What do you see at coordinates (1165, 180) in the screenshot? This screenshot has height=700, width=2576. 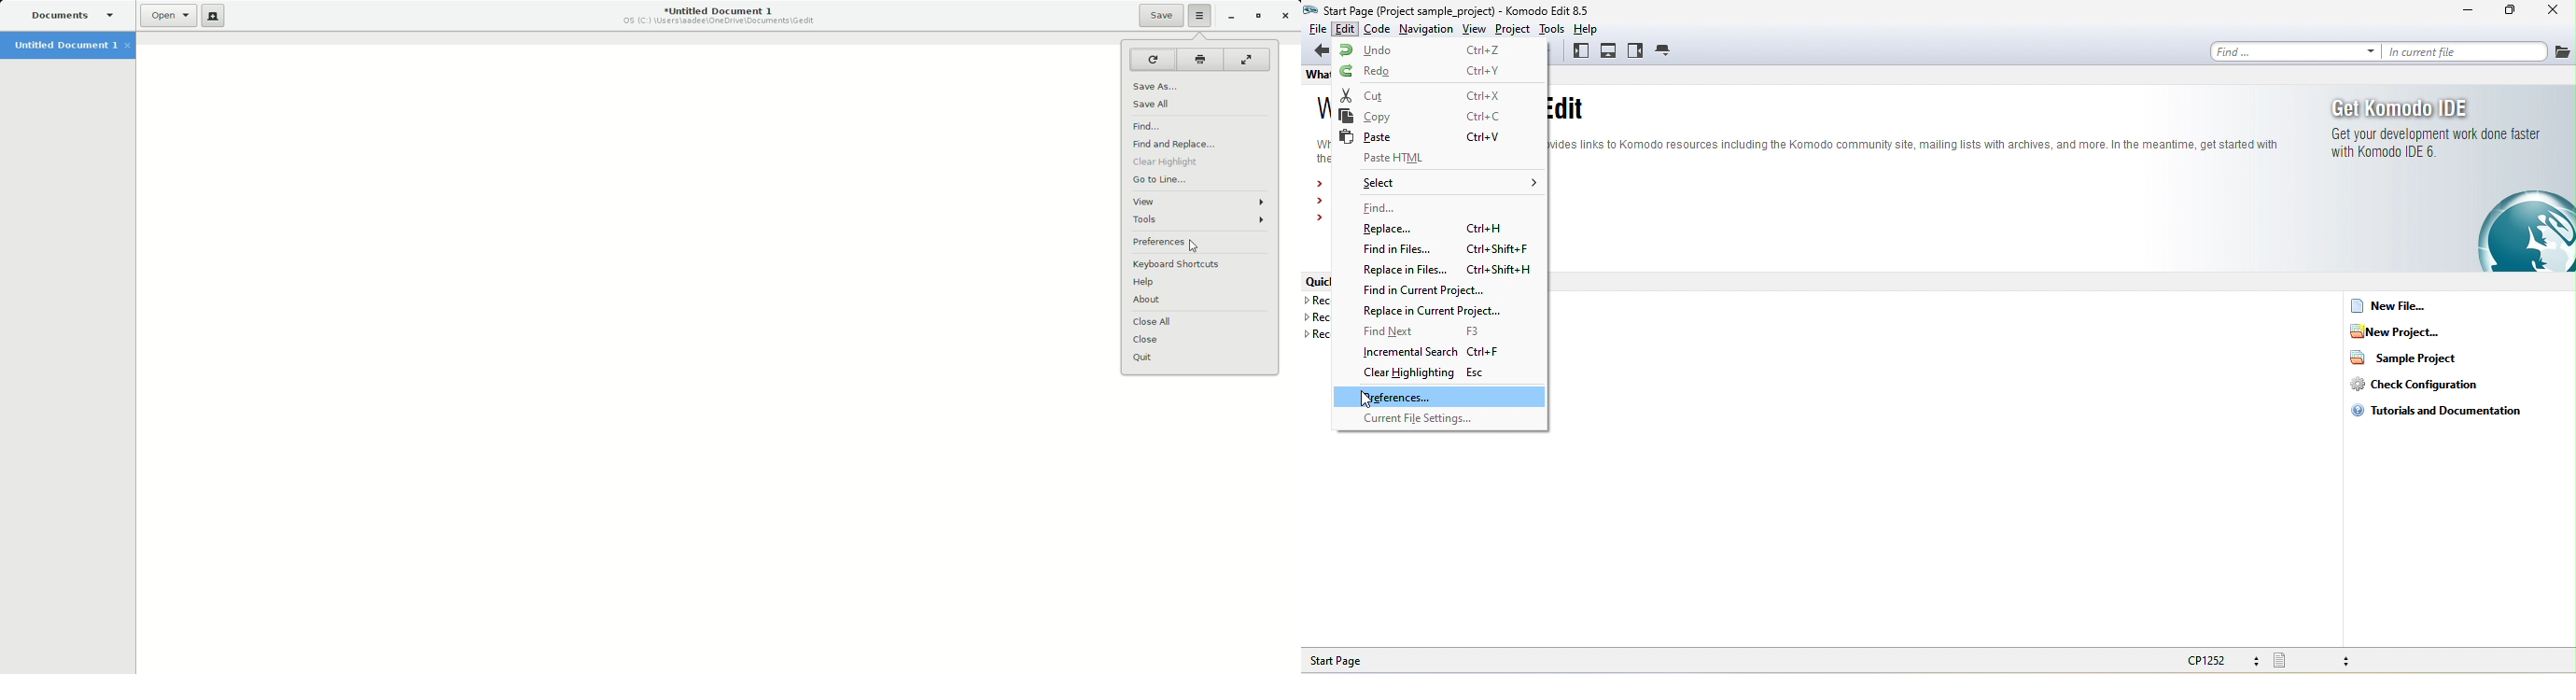 I see `Go to line` at bounding box center [1165, 180].